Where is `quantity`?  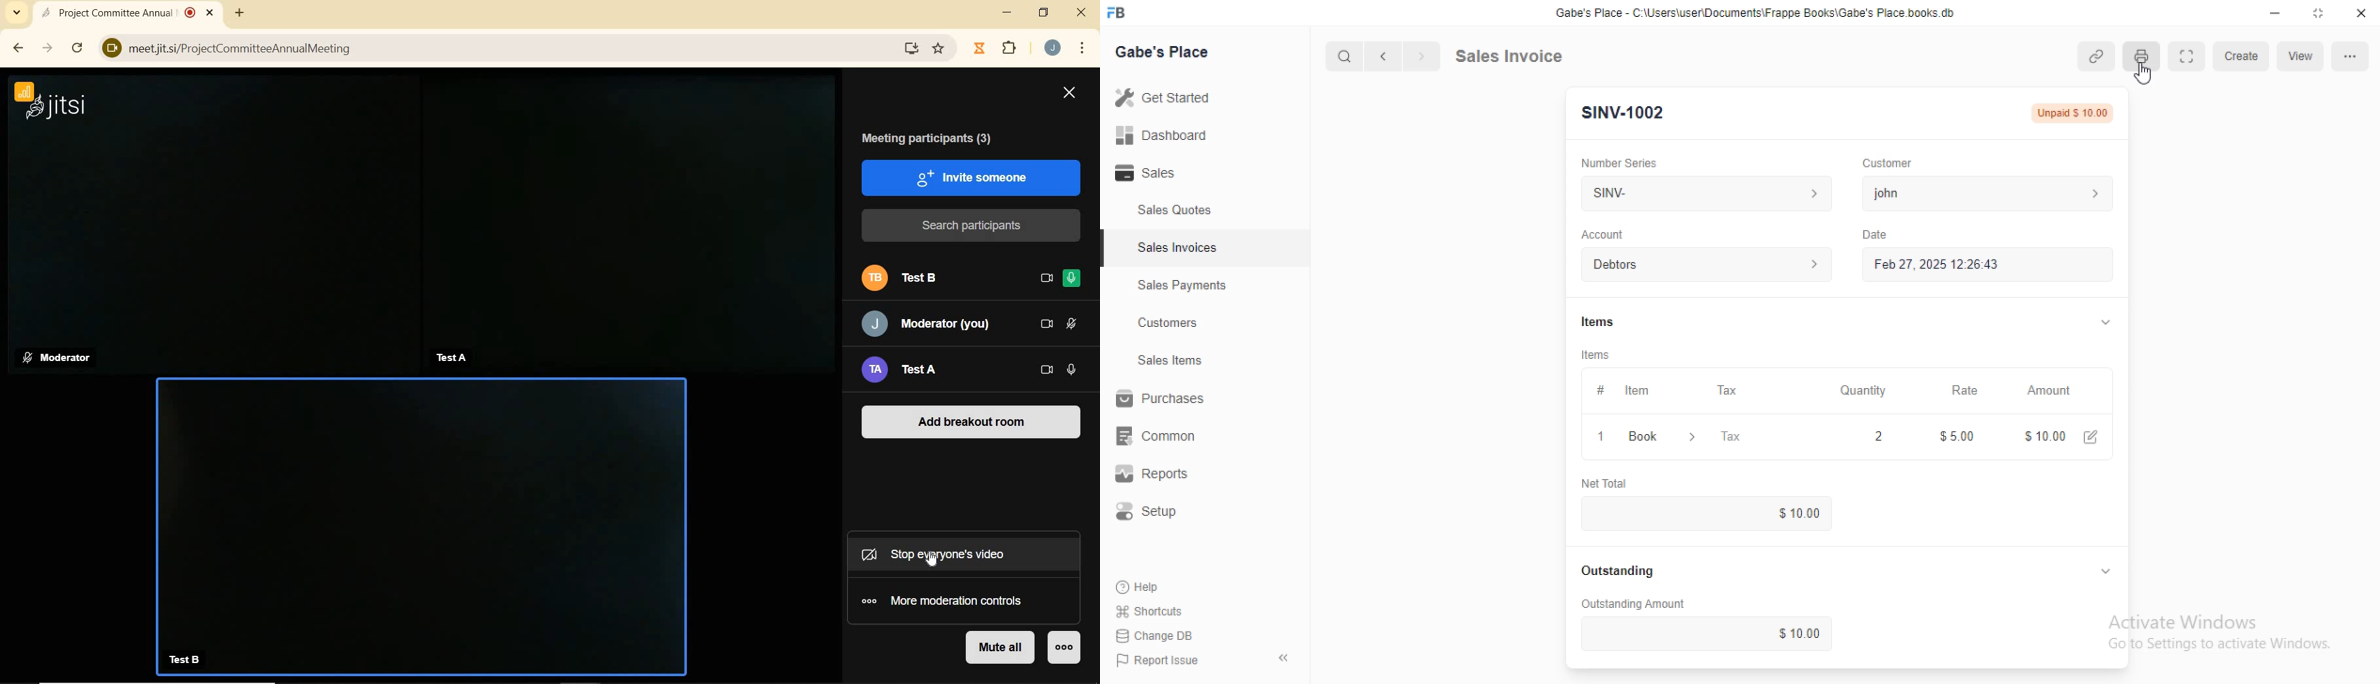 quantity is located at coordinates (1863, 391).